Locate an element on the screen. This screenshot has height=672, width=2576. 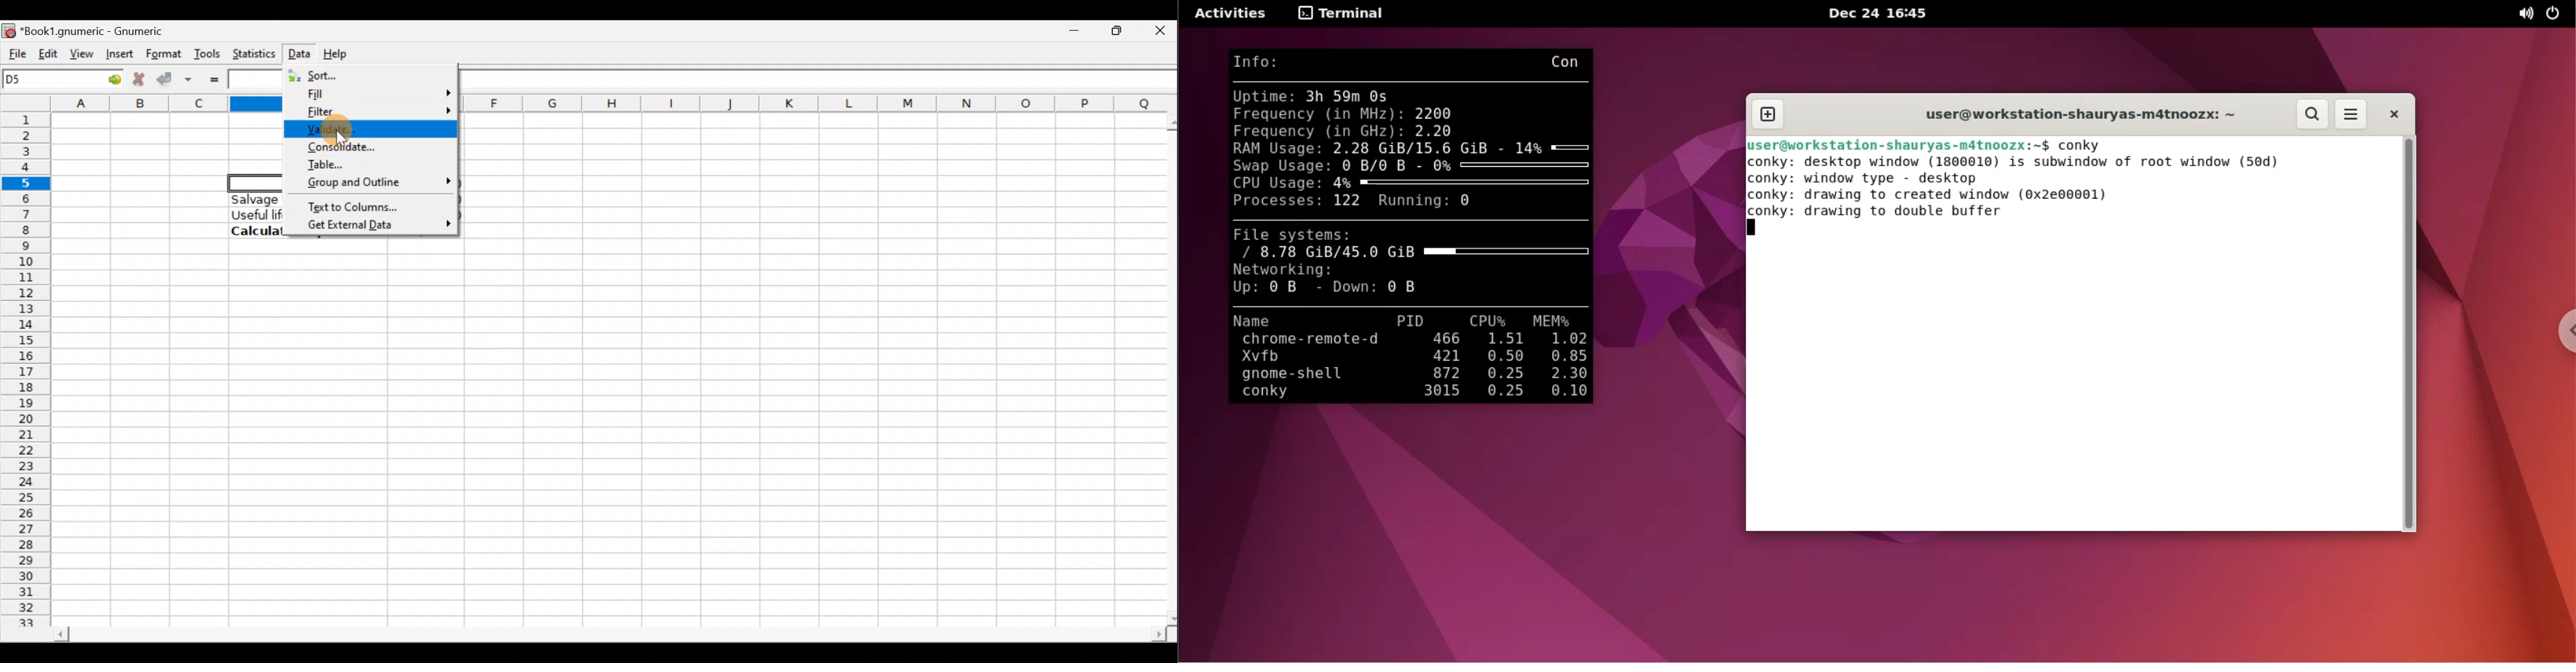
Formula bar is located at coordinates (821, 81).